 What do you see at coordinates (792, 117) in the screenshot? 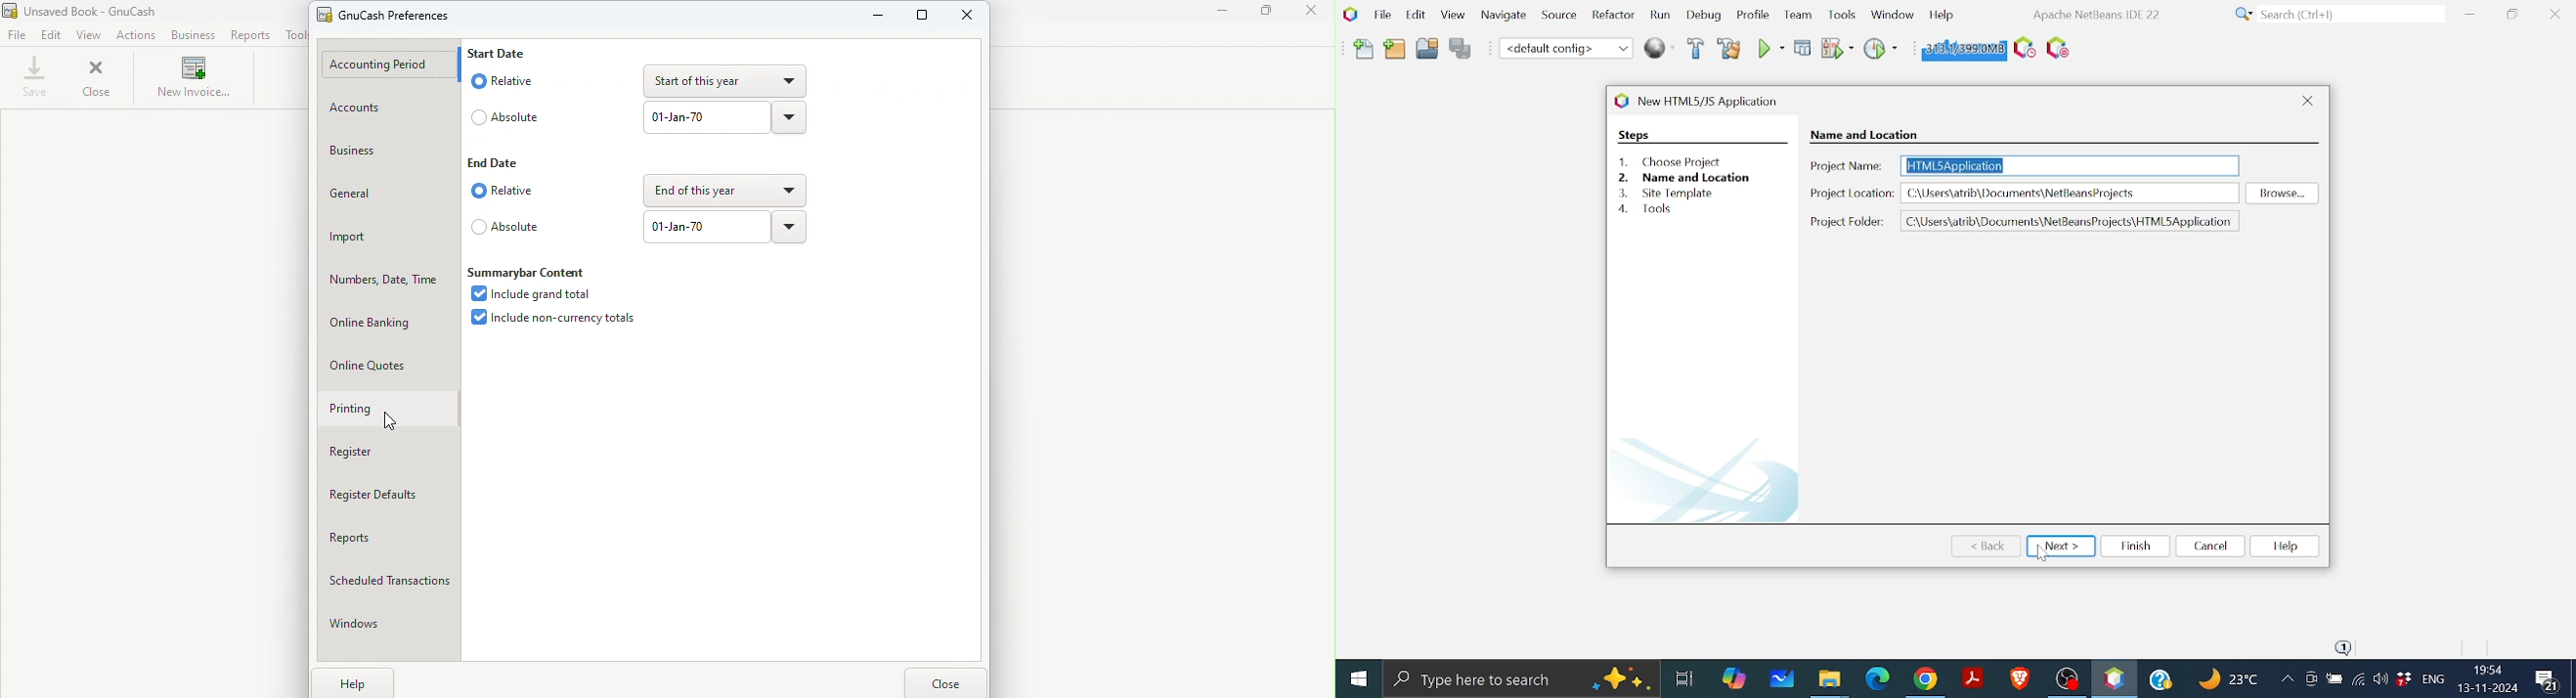
I see `Drop down` at bounding box center [792, 117].